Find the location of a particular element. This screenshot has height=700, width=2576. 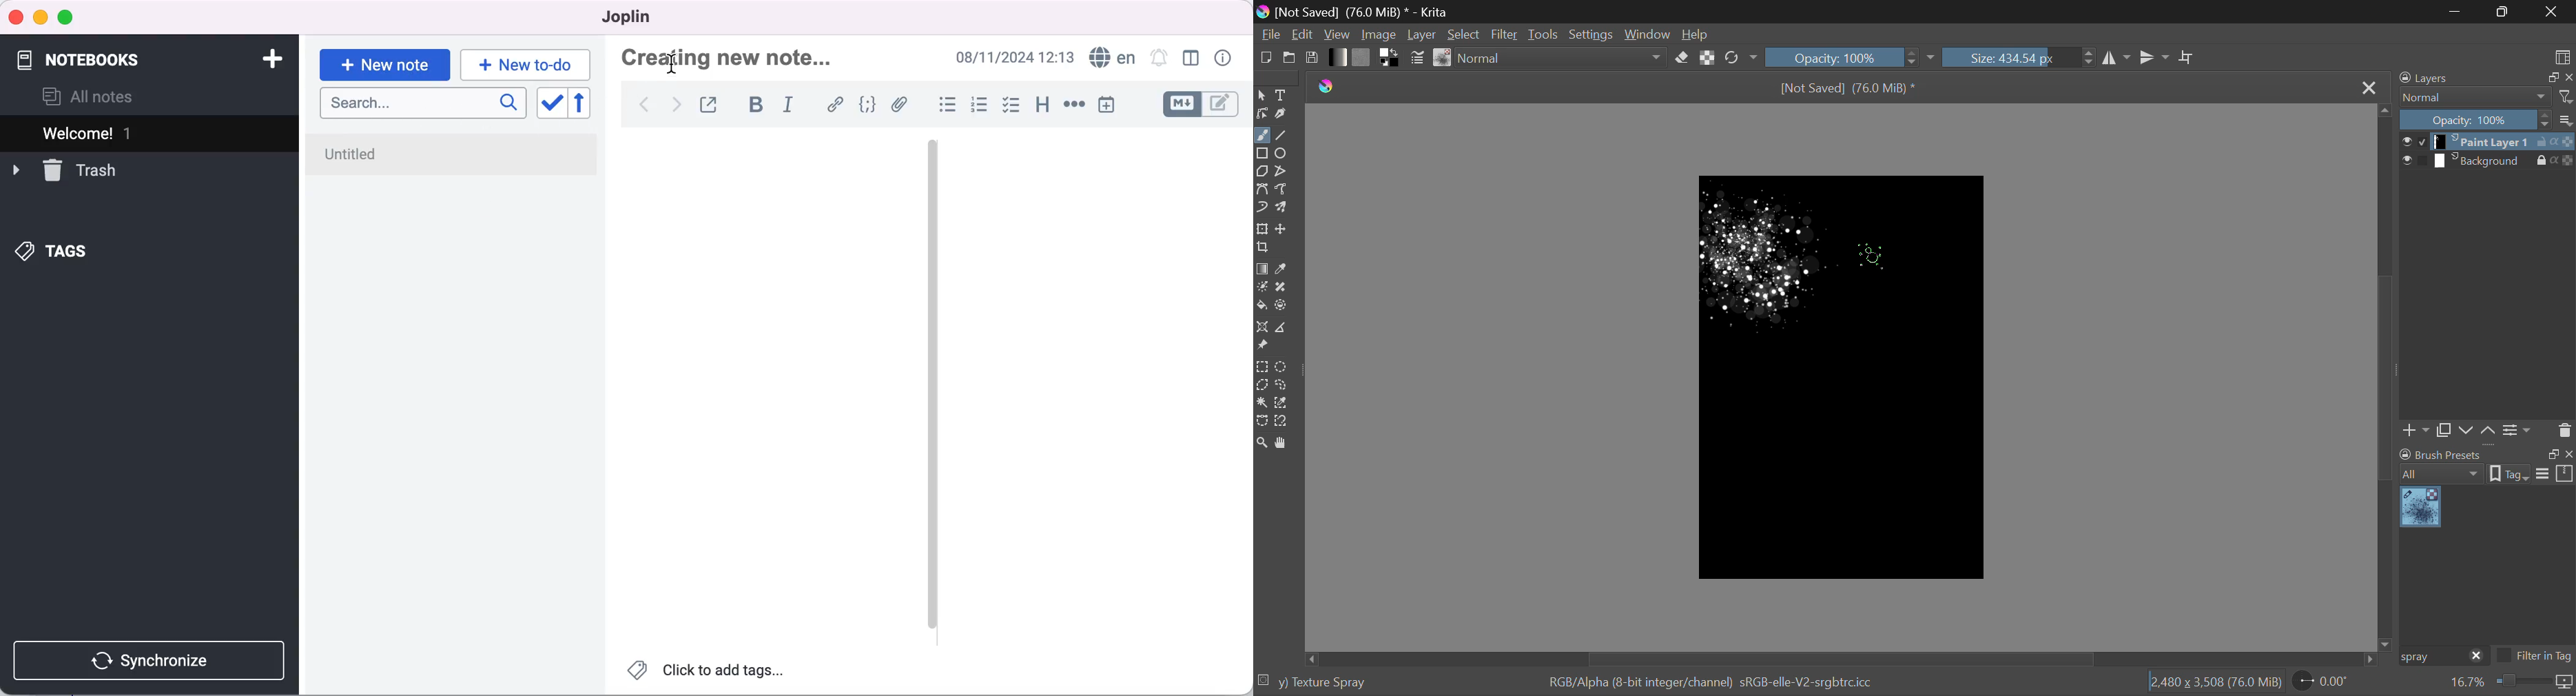

code is located at coordinates (869, 105).